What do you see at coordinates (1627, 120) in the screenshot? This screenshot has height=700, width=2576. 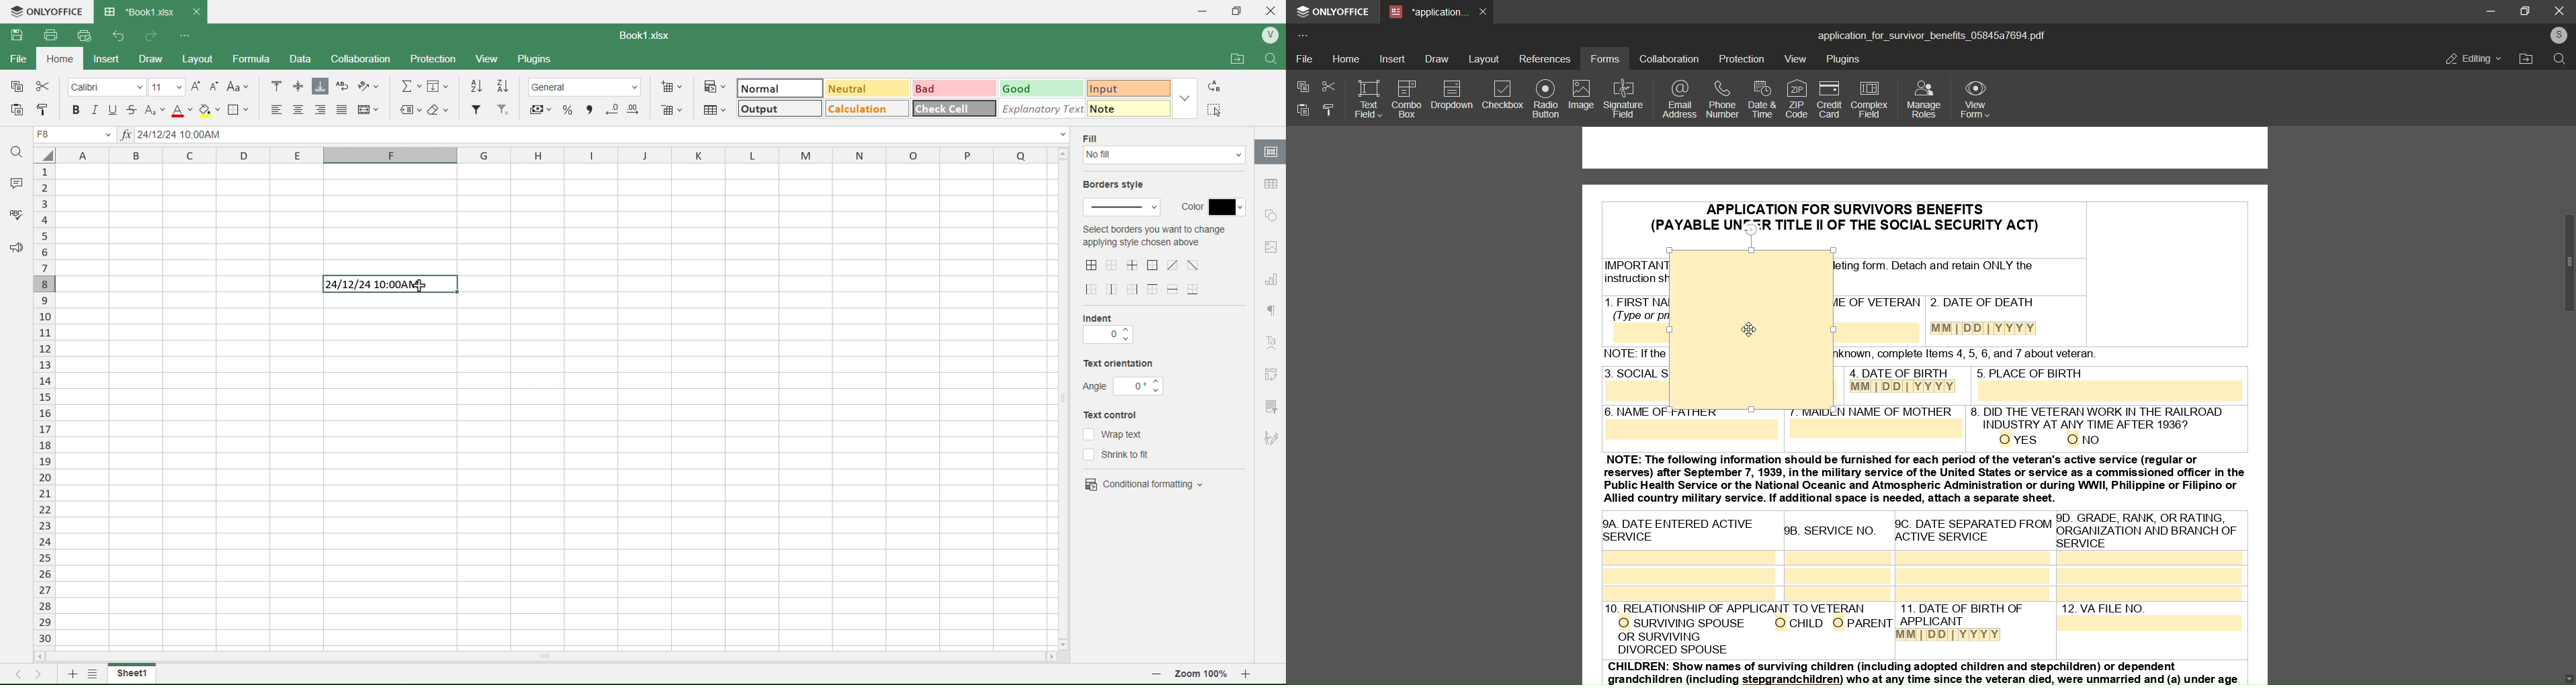 I see `insert image` at bounding box center [1627, 120].